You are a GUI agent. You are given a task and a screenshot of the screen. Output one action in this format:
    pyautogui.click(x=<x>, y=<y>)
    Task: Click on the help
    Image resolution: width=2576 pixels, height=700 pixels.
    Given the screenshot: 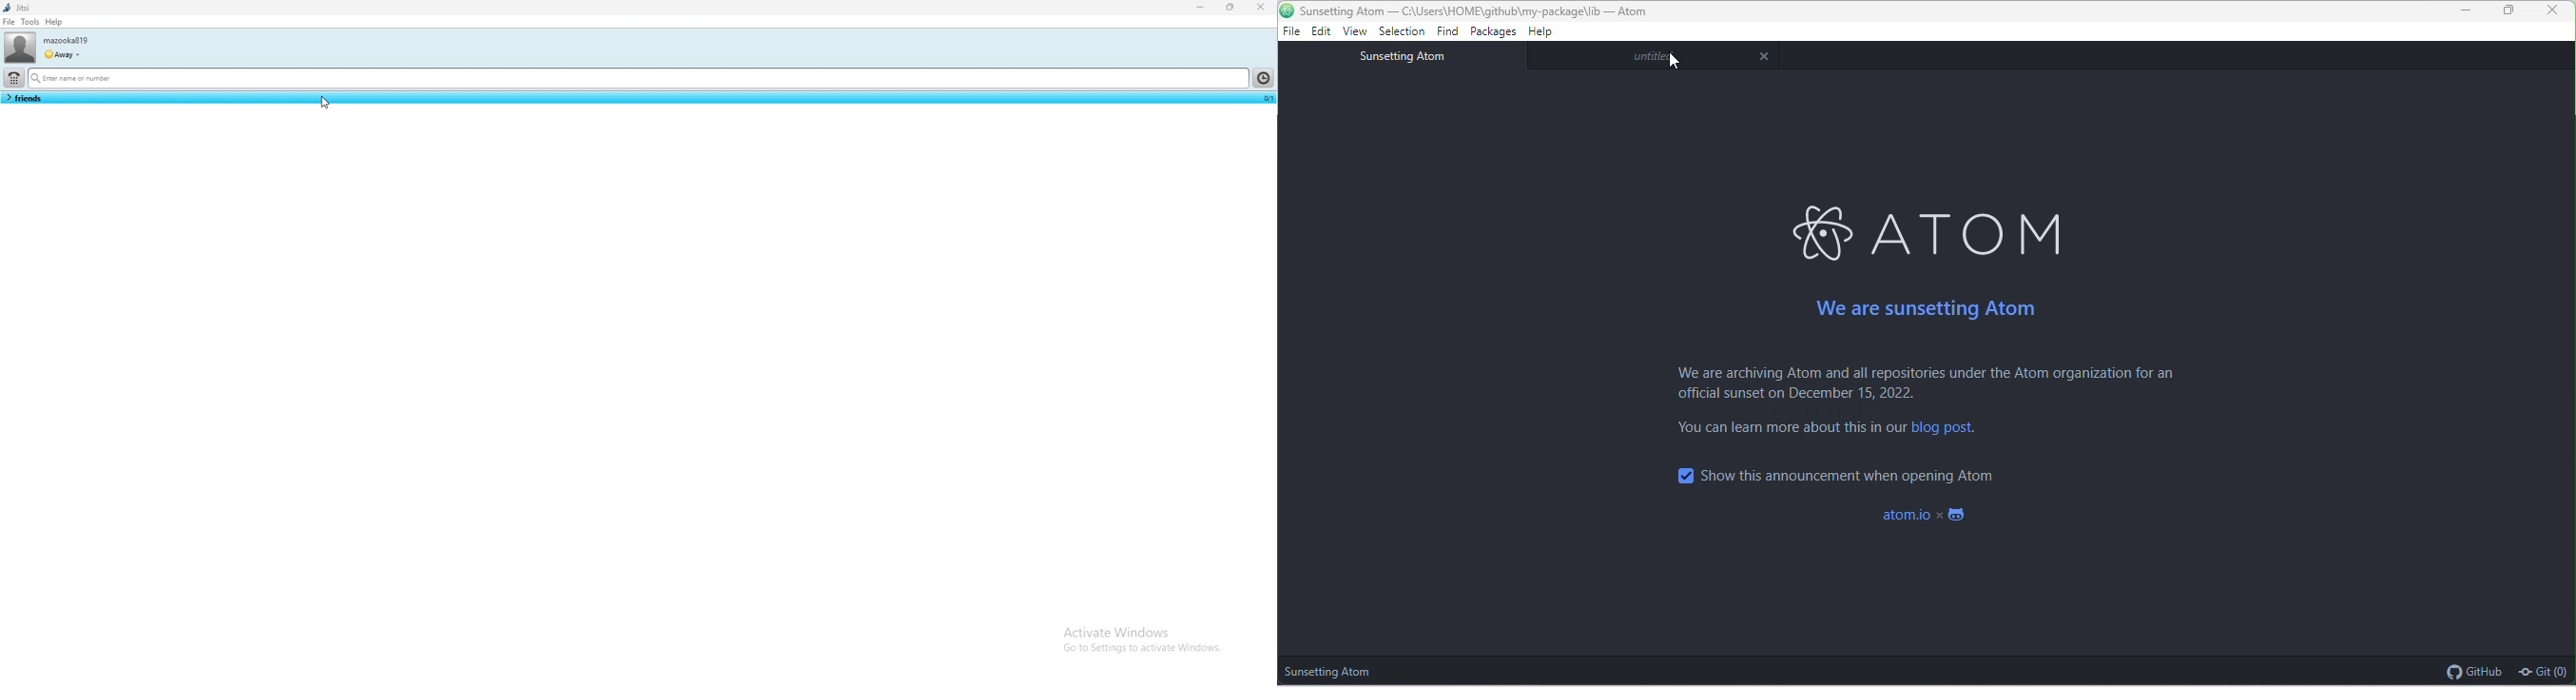 What is the action you would take?
    pyautogui.click(x=1540, y=32)
    